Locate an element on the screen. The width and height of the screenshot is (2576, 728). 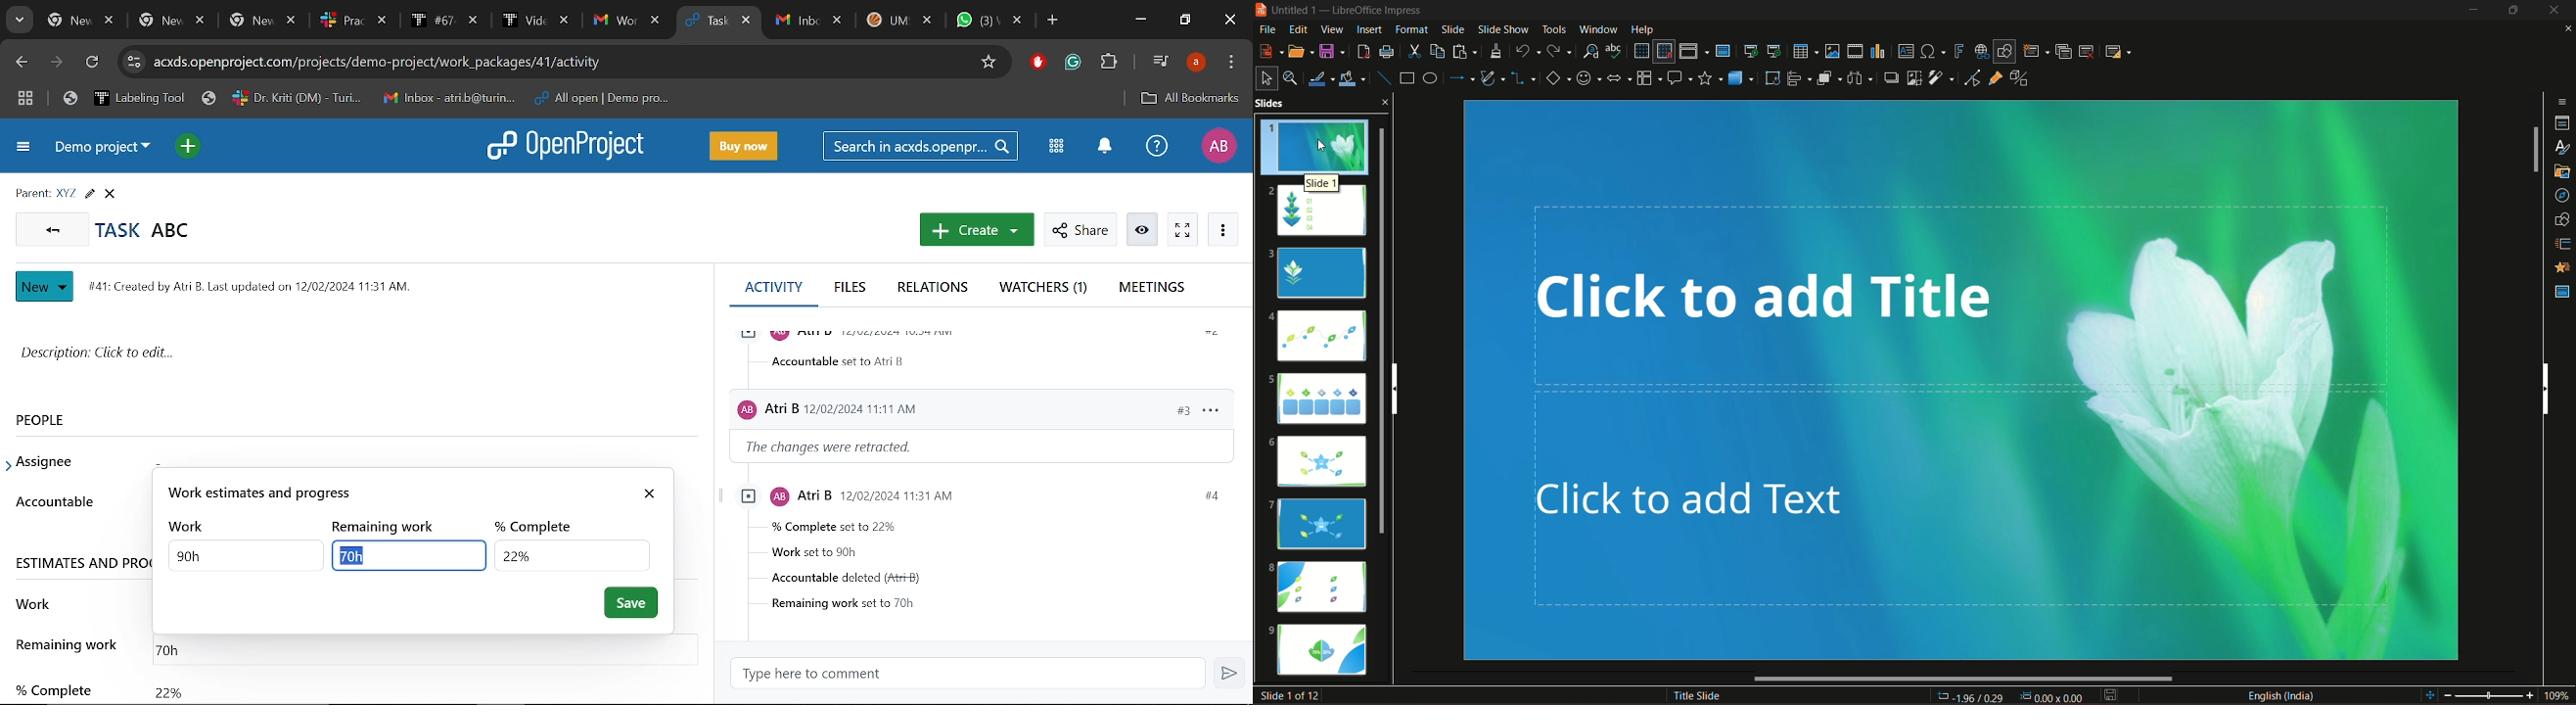
3D objects is located at coordinates (1740, 77).